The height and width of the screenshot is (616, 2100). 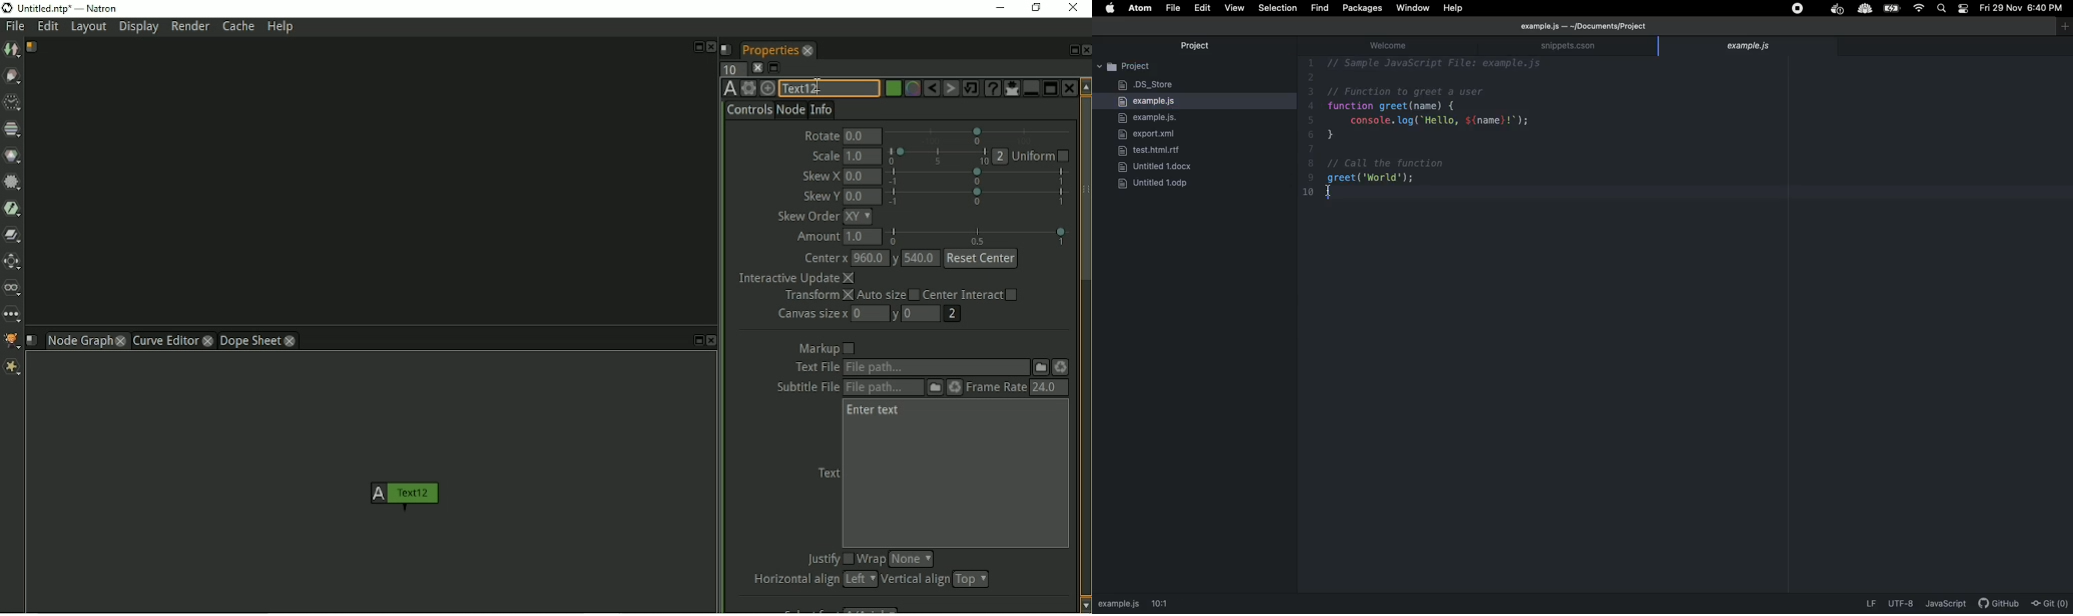 I want to click on Views, so click(x=14, y=289).